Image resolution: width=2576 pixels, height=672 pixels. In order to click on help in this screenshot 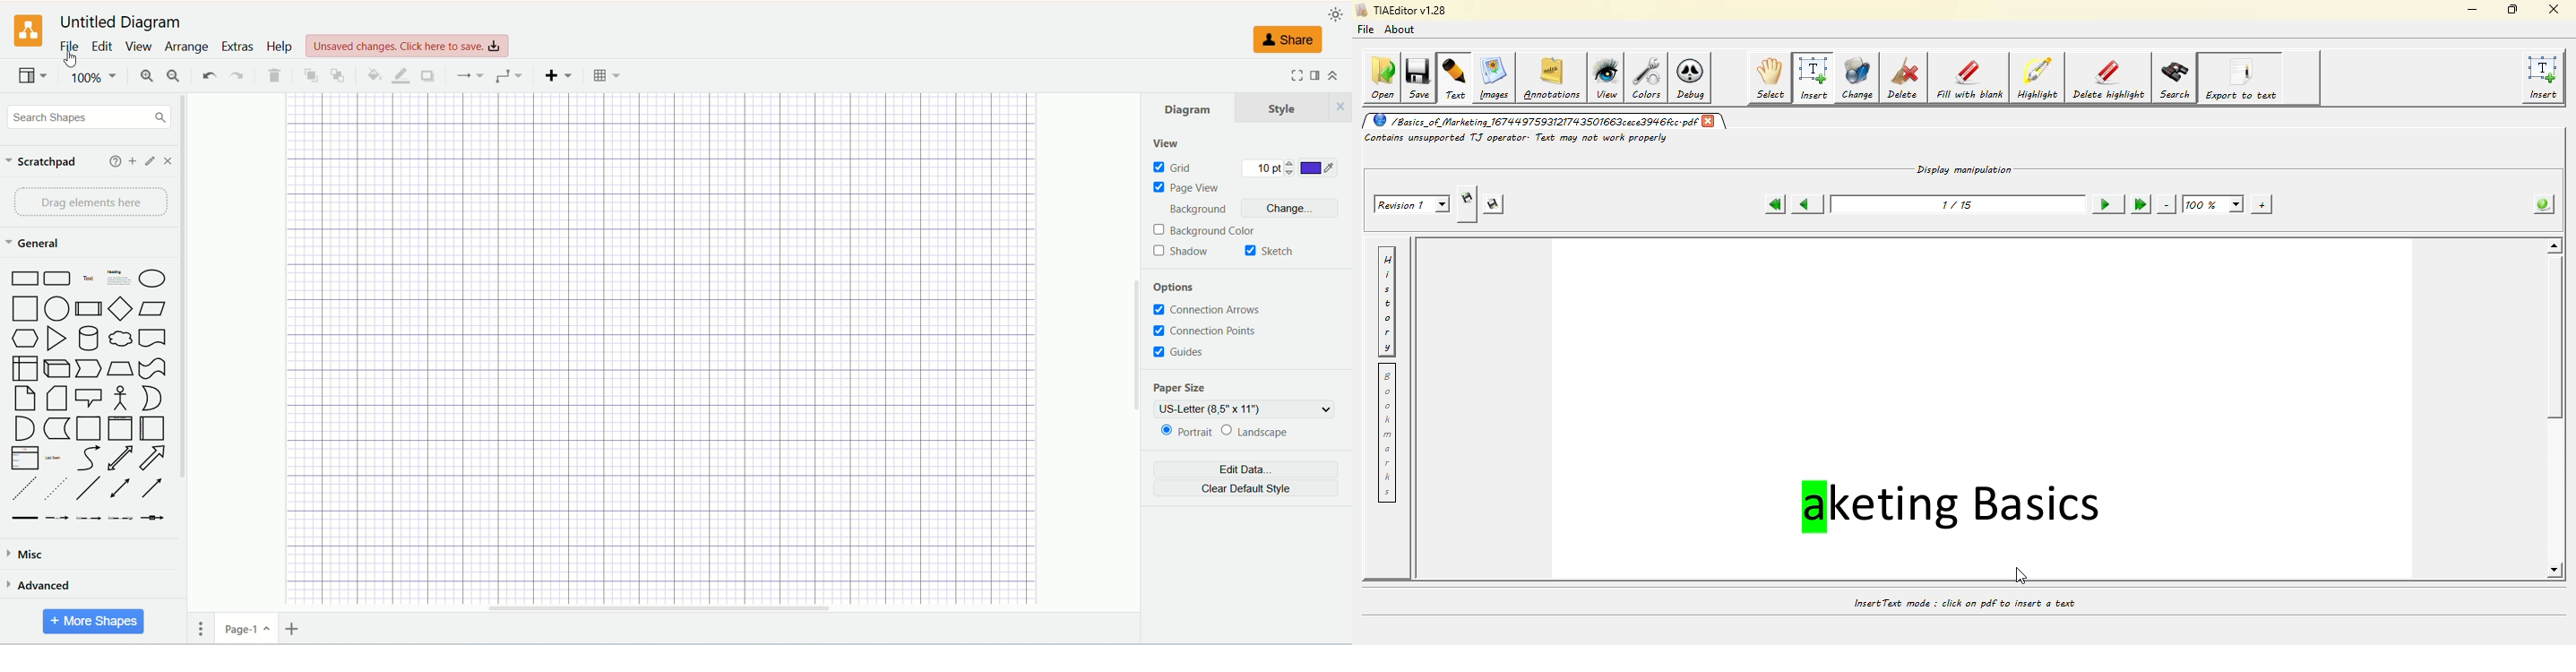, I will do `click(280, 46)`.